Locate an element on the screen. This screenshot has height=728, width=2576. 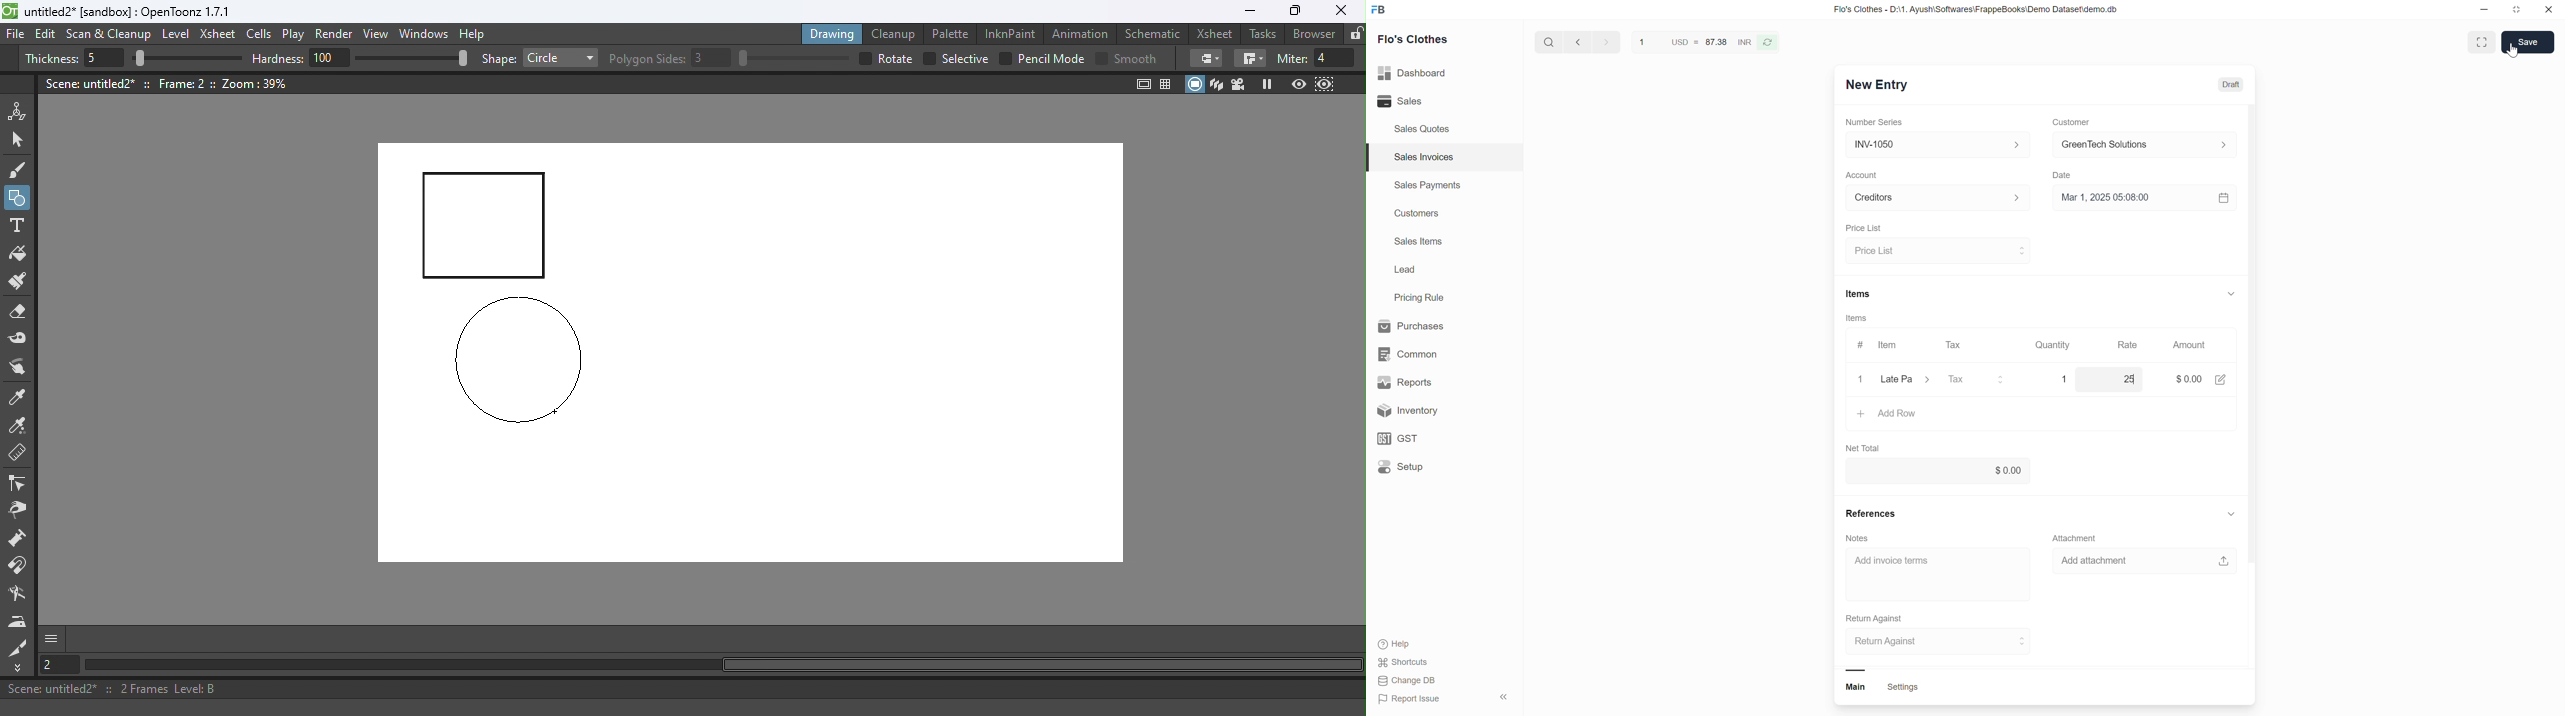
Xsheet is located at coordinates (220, 36).